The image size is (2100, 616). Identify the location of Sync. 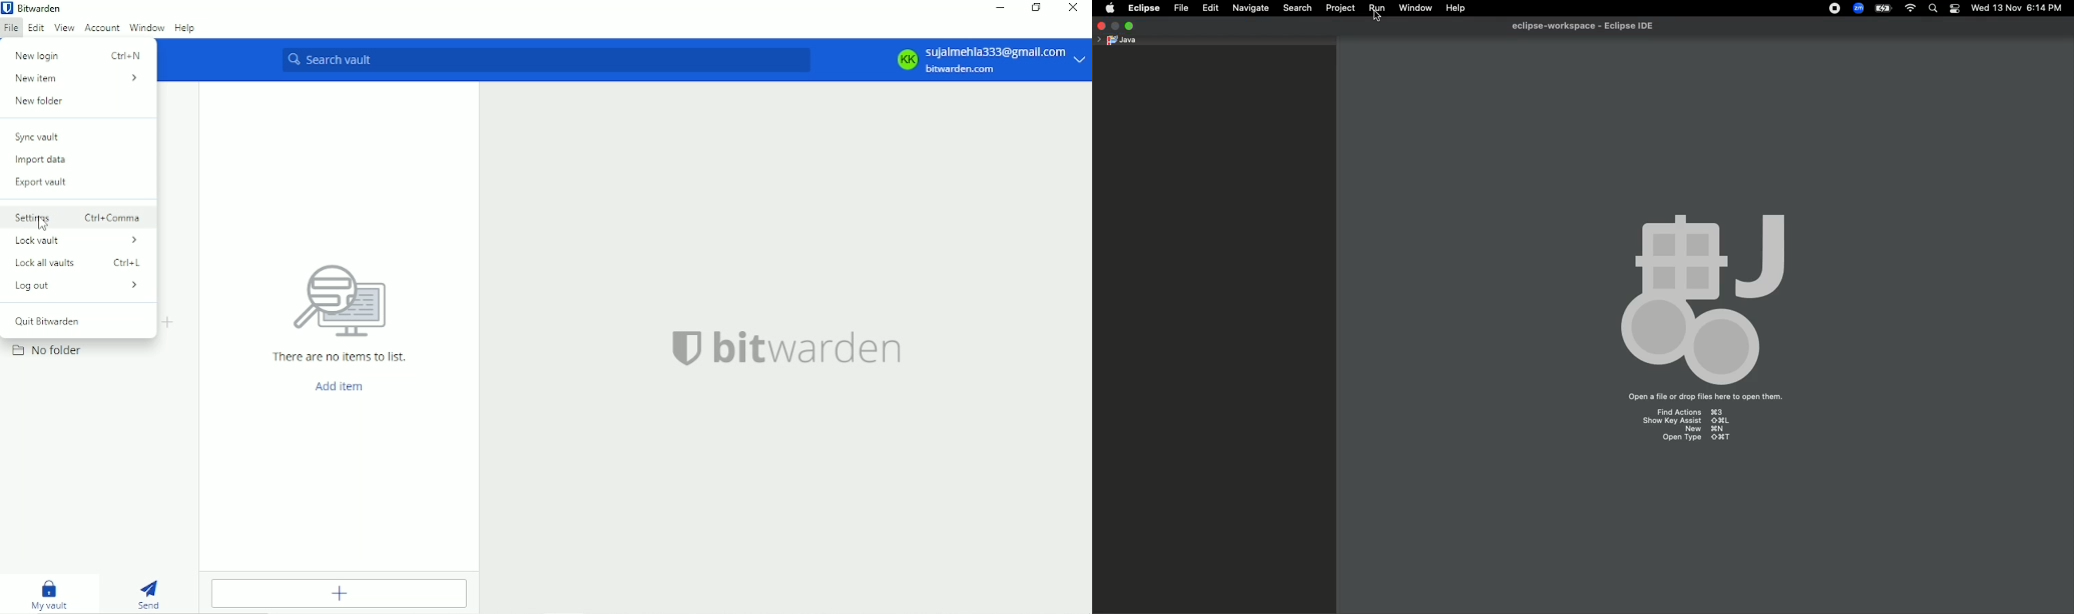
(38, 137).